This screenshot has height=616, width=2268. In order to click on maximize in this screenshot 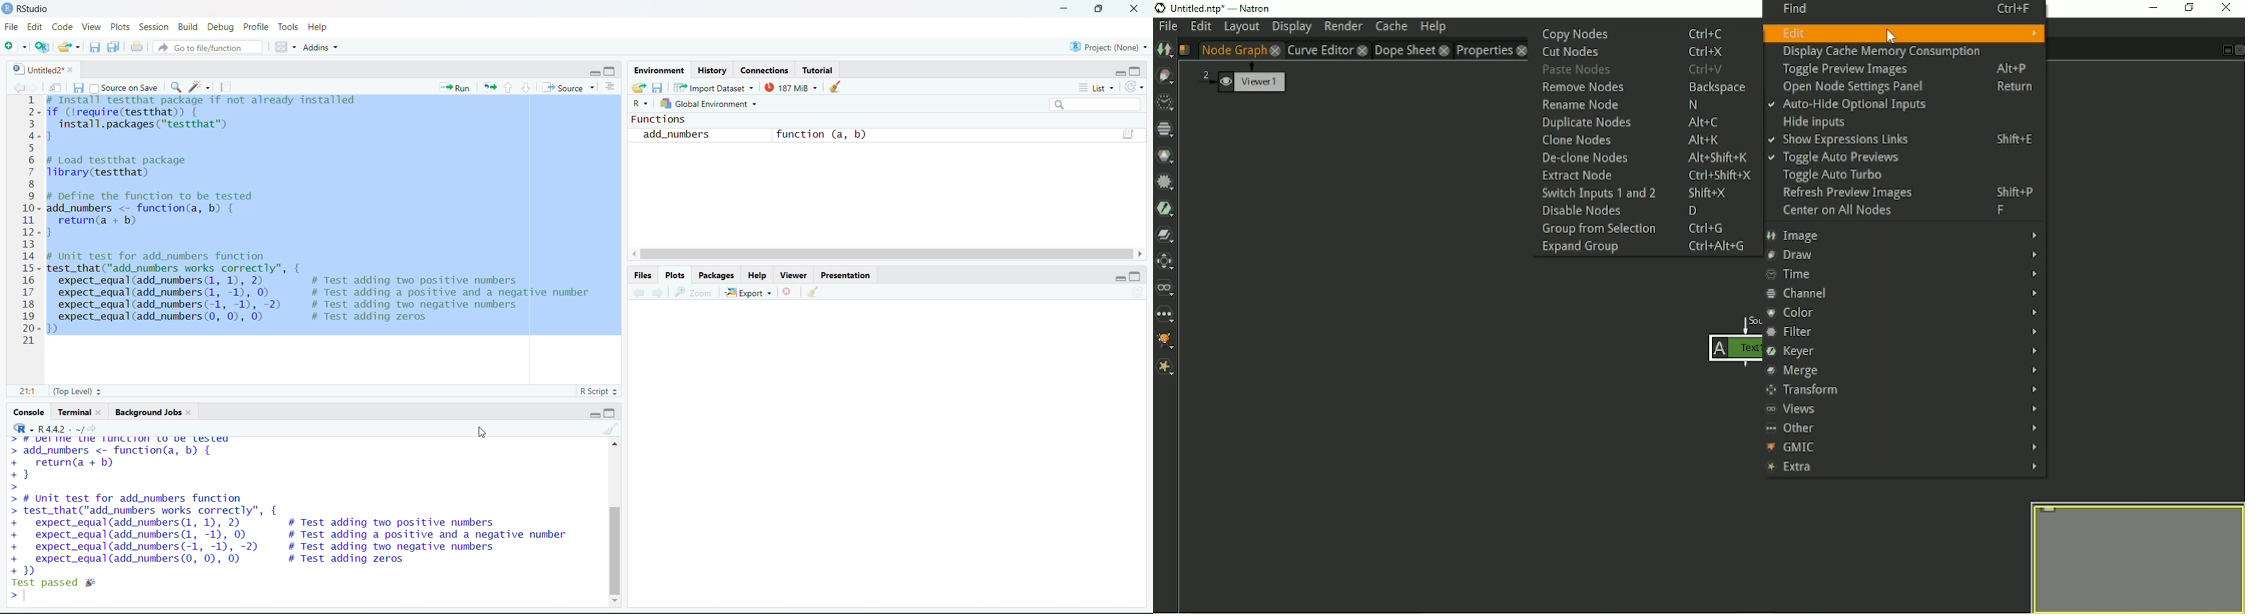, I will do `click(1102, 9)`.